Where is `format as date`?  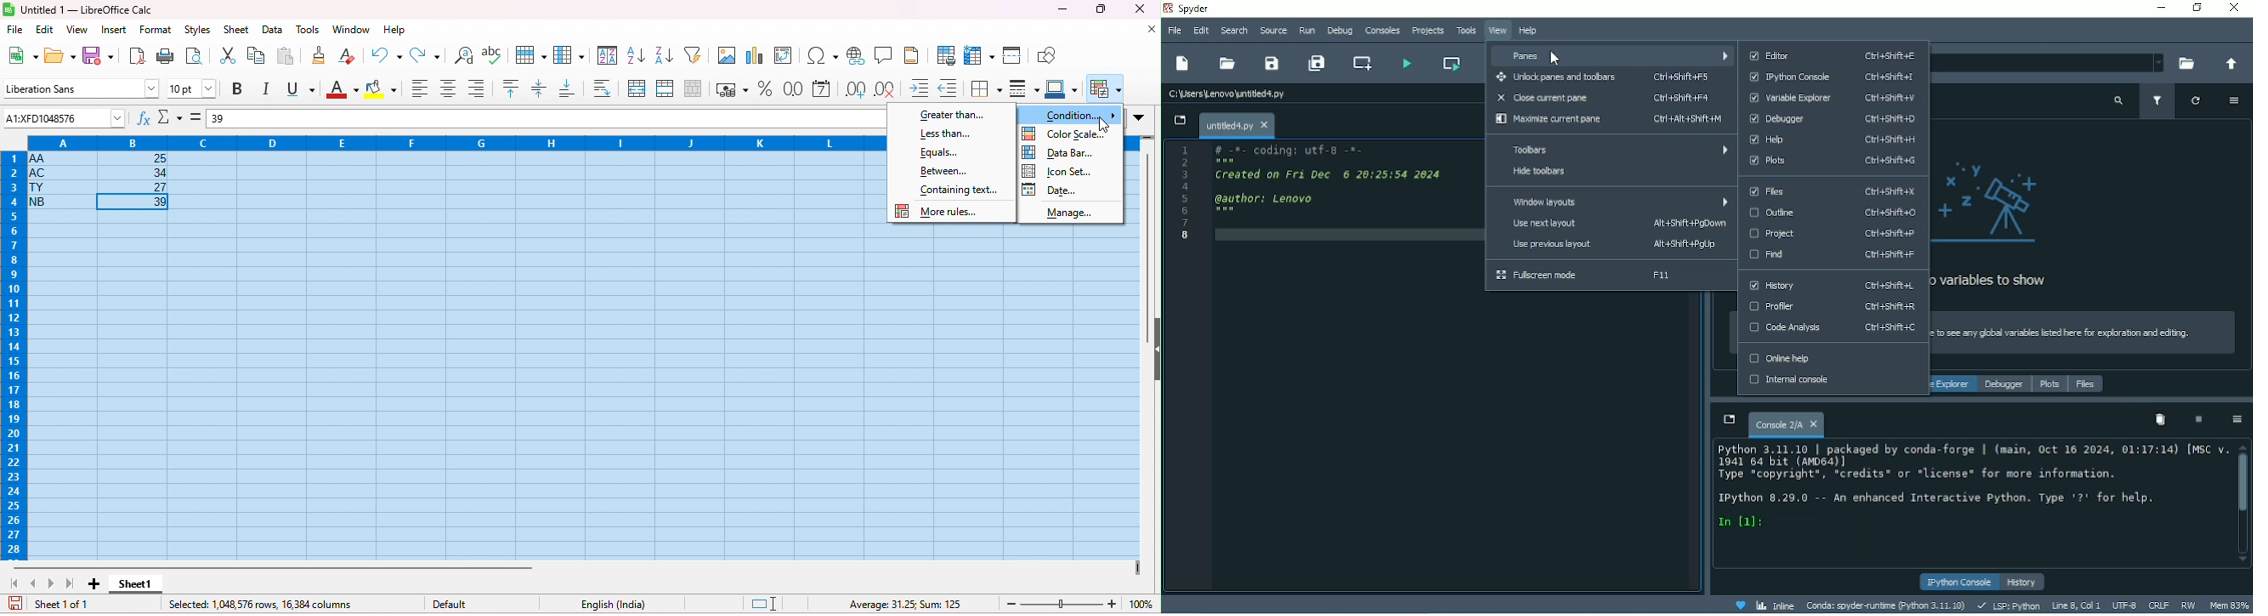 format as date is located at coordinates (823, 89).